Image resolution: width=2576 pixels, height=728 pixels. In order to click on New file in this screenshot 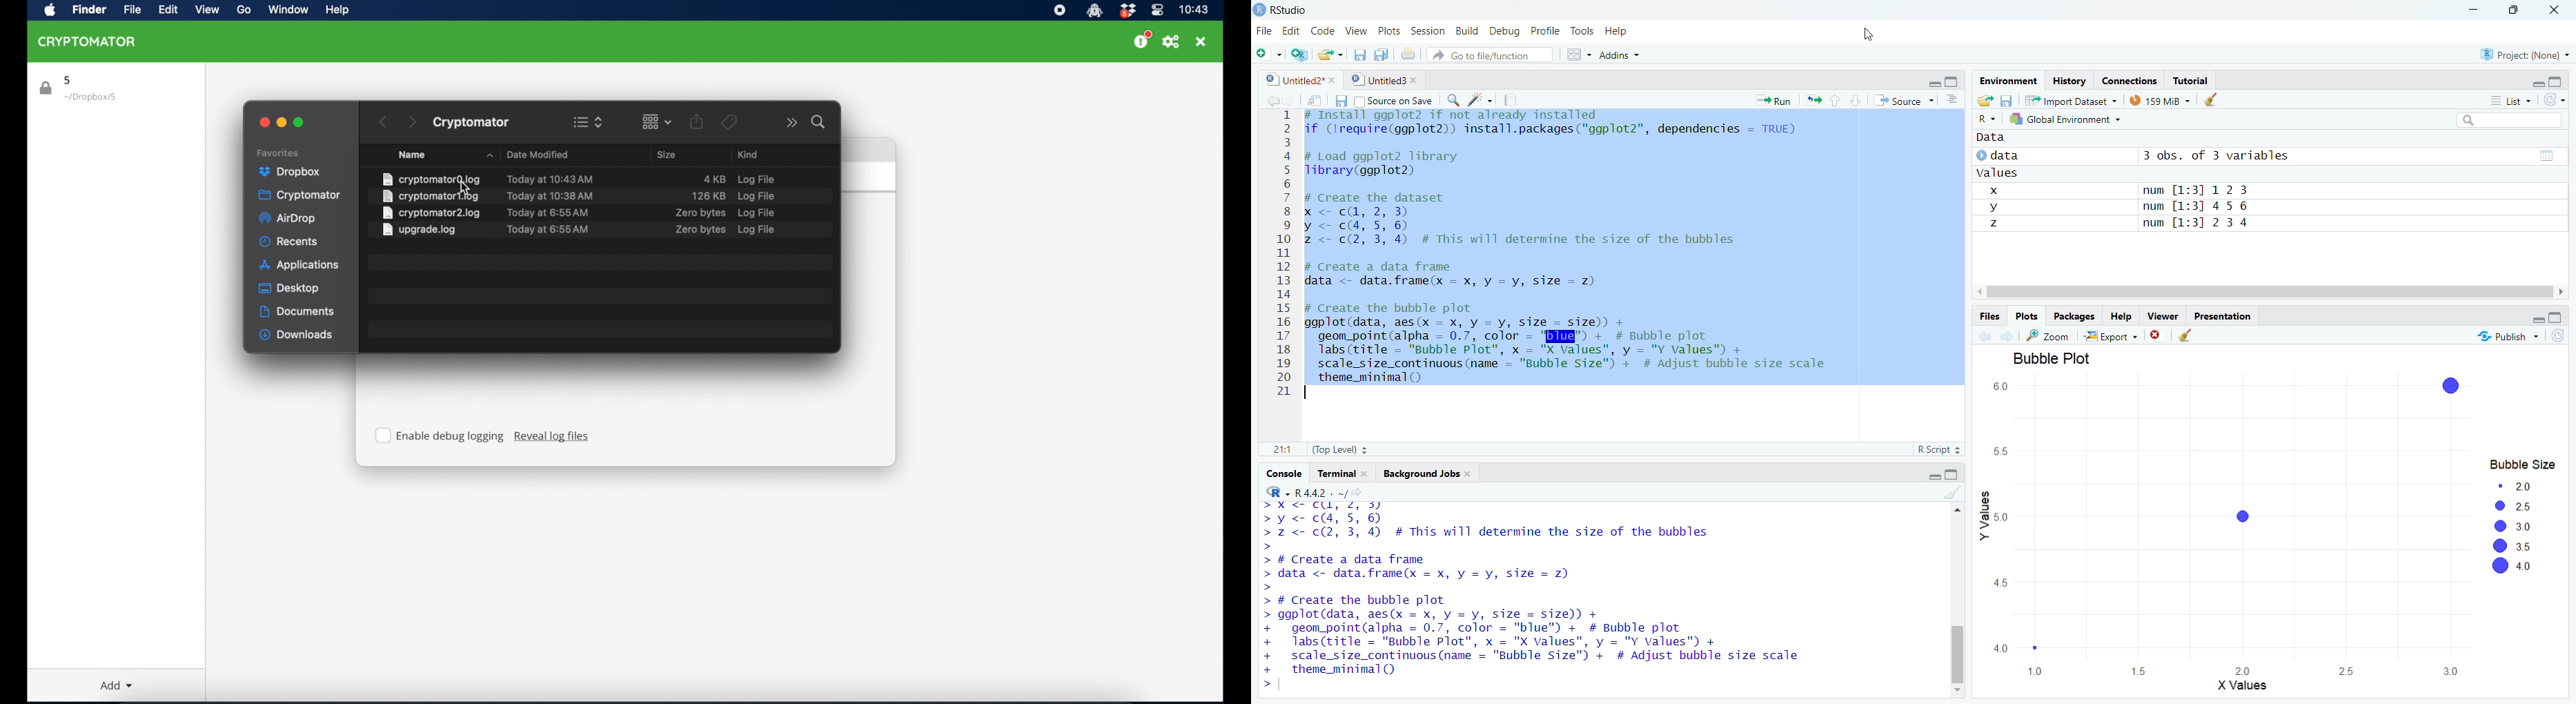, I will do `click(1332, 52)`.